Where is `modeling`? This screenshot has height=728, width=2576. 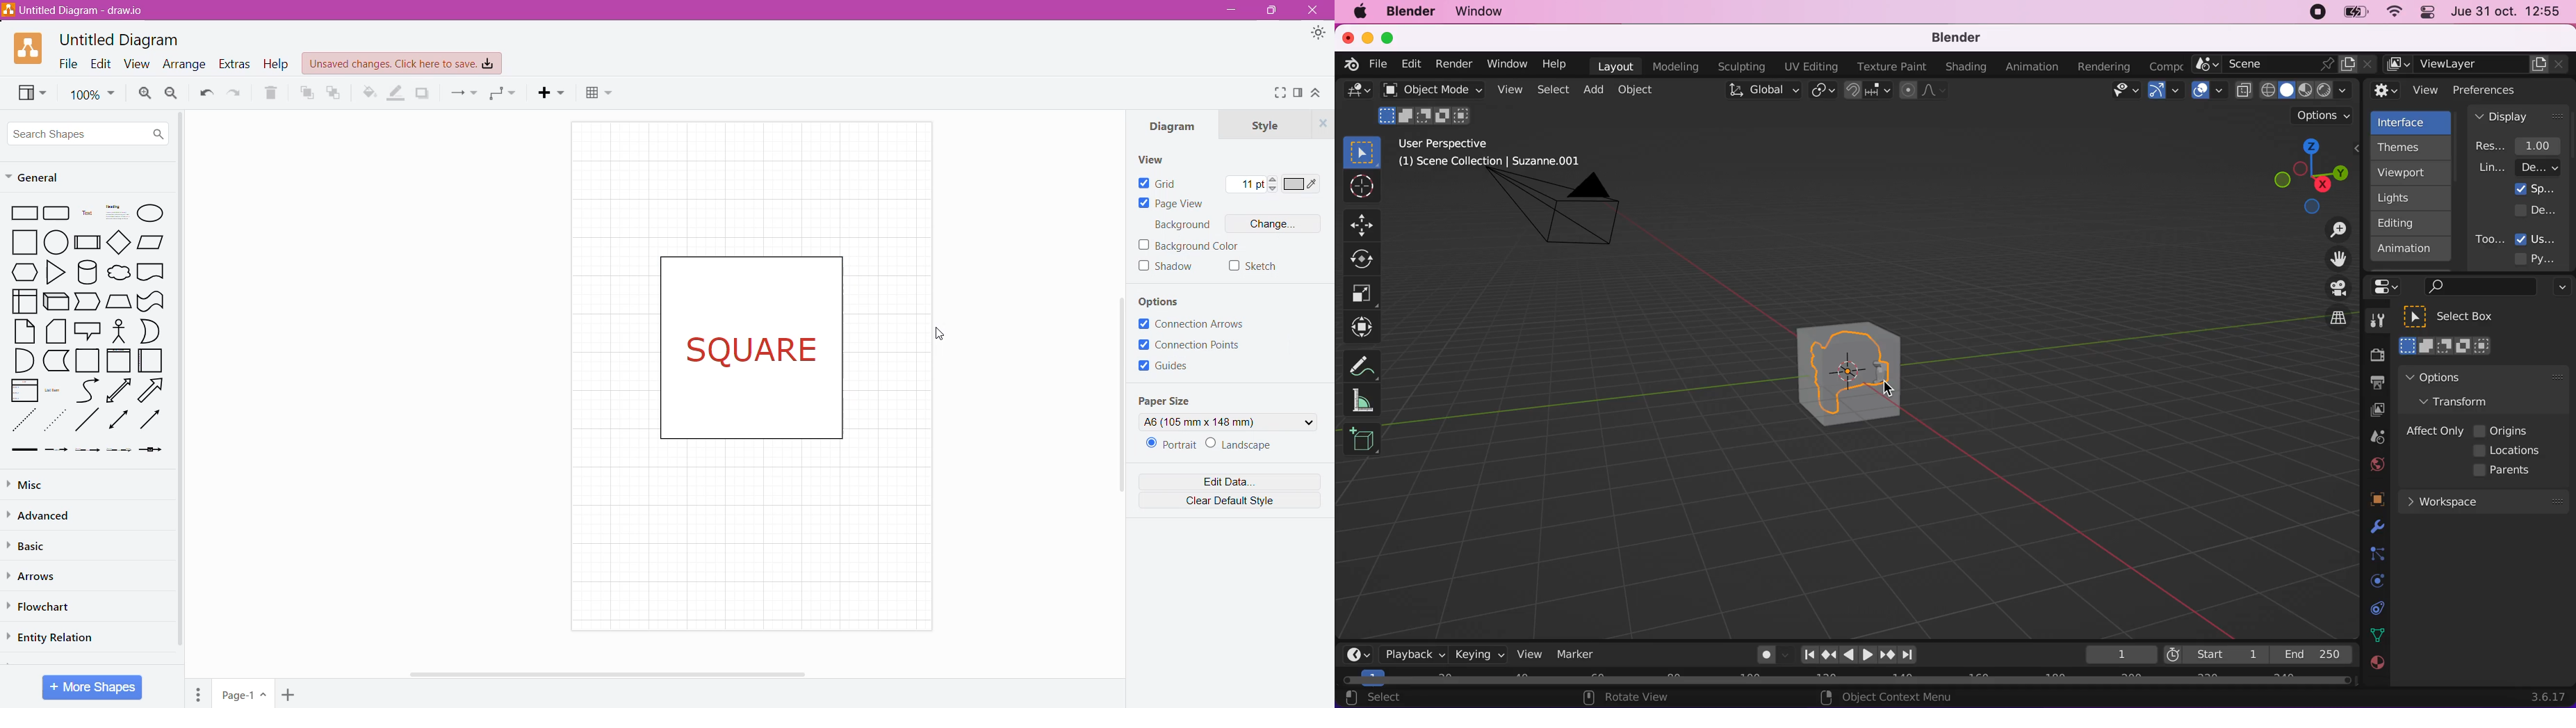 modeling is located at coordinates (1674, 67).